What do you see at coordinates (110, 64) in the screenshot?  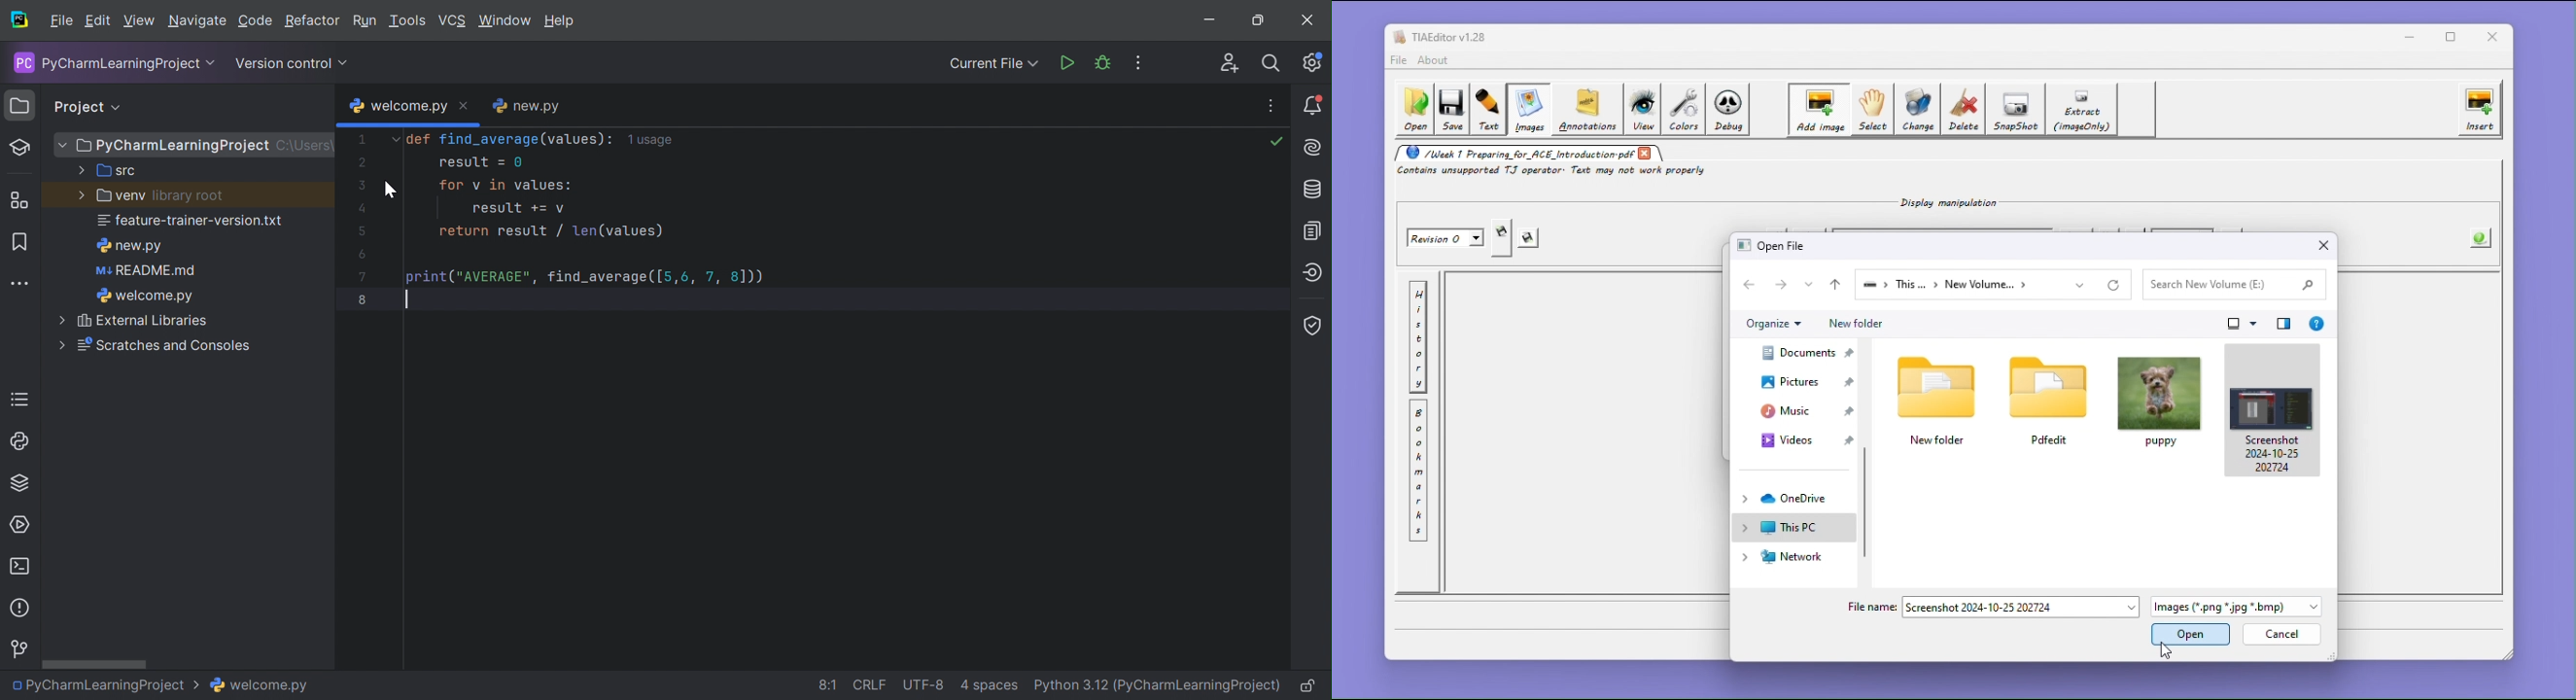 I see `PyCharmLearningProject` at bounding box center [110, 64].